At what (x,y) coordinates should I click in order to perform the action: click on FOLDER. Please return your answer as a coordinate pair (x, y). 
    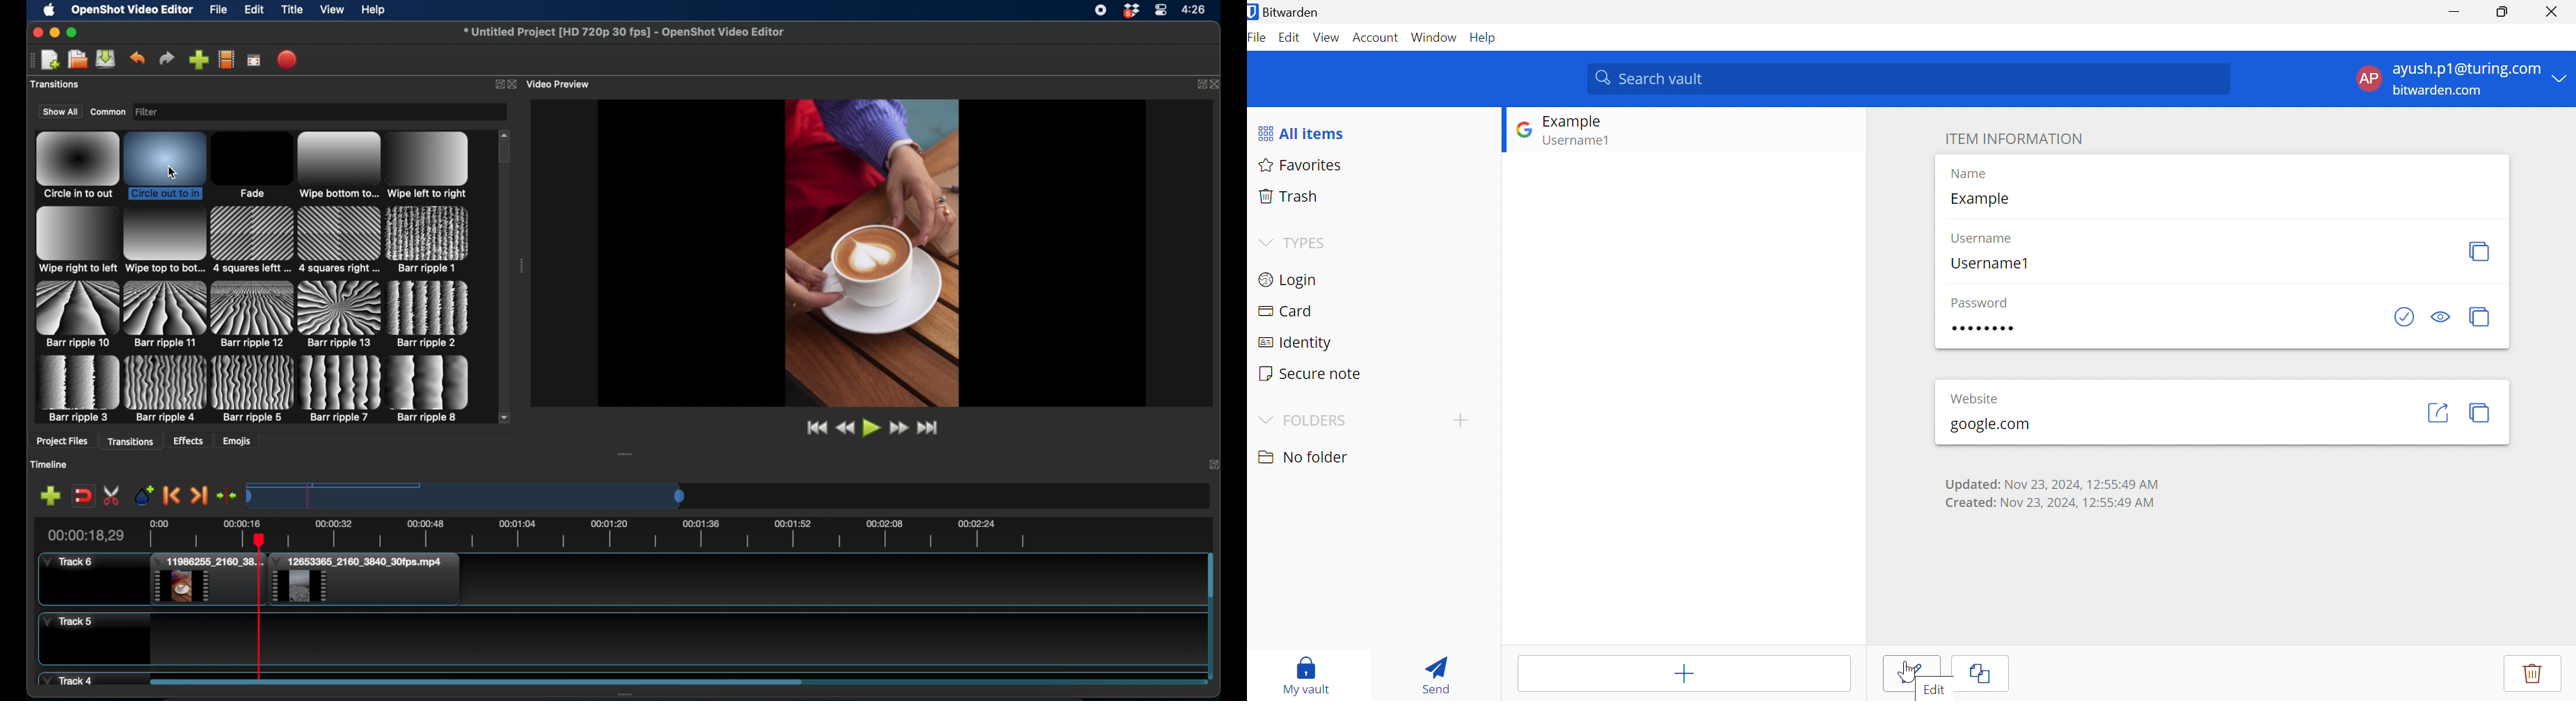
    Looking at the image, I should click on (1316, 419).